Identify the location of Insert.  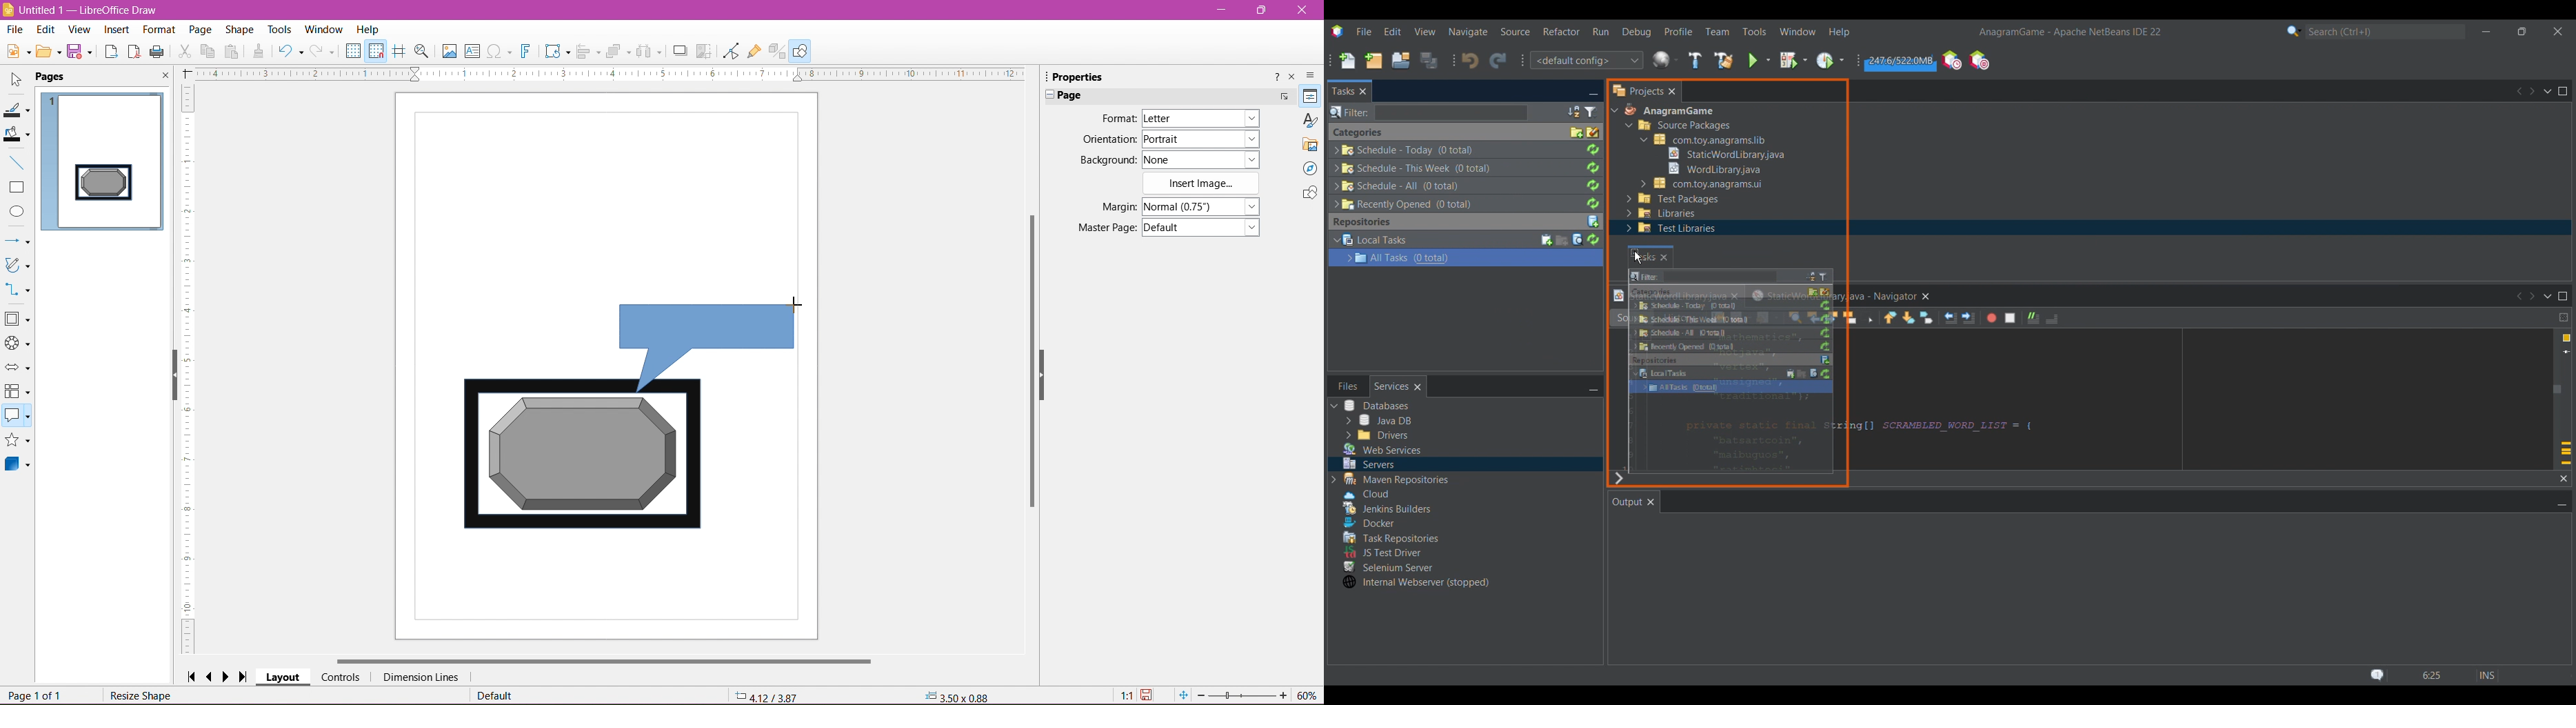
(116, 30).